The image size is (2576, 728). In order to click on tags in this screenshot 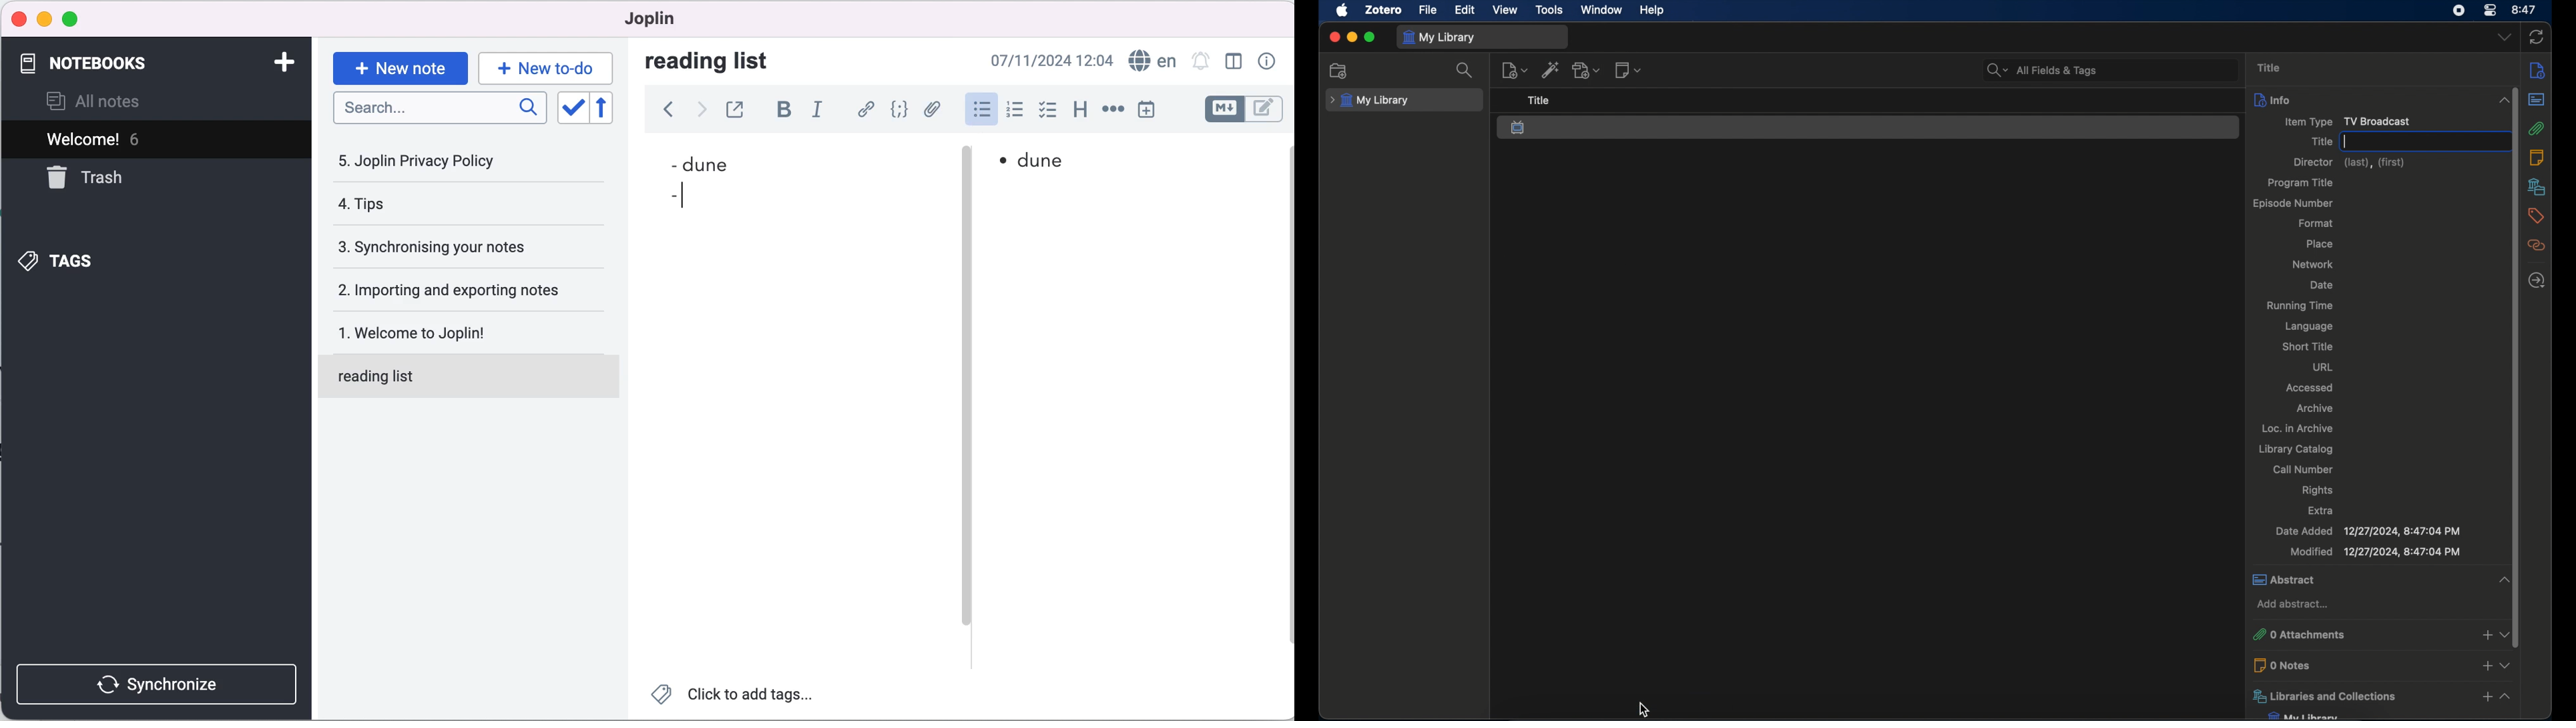, I will do `click(126, 261)`.